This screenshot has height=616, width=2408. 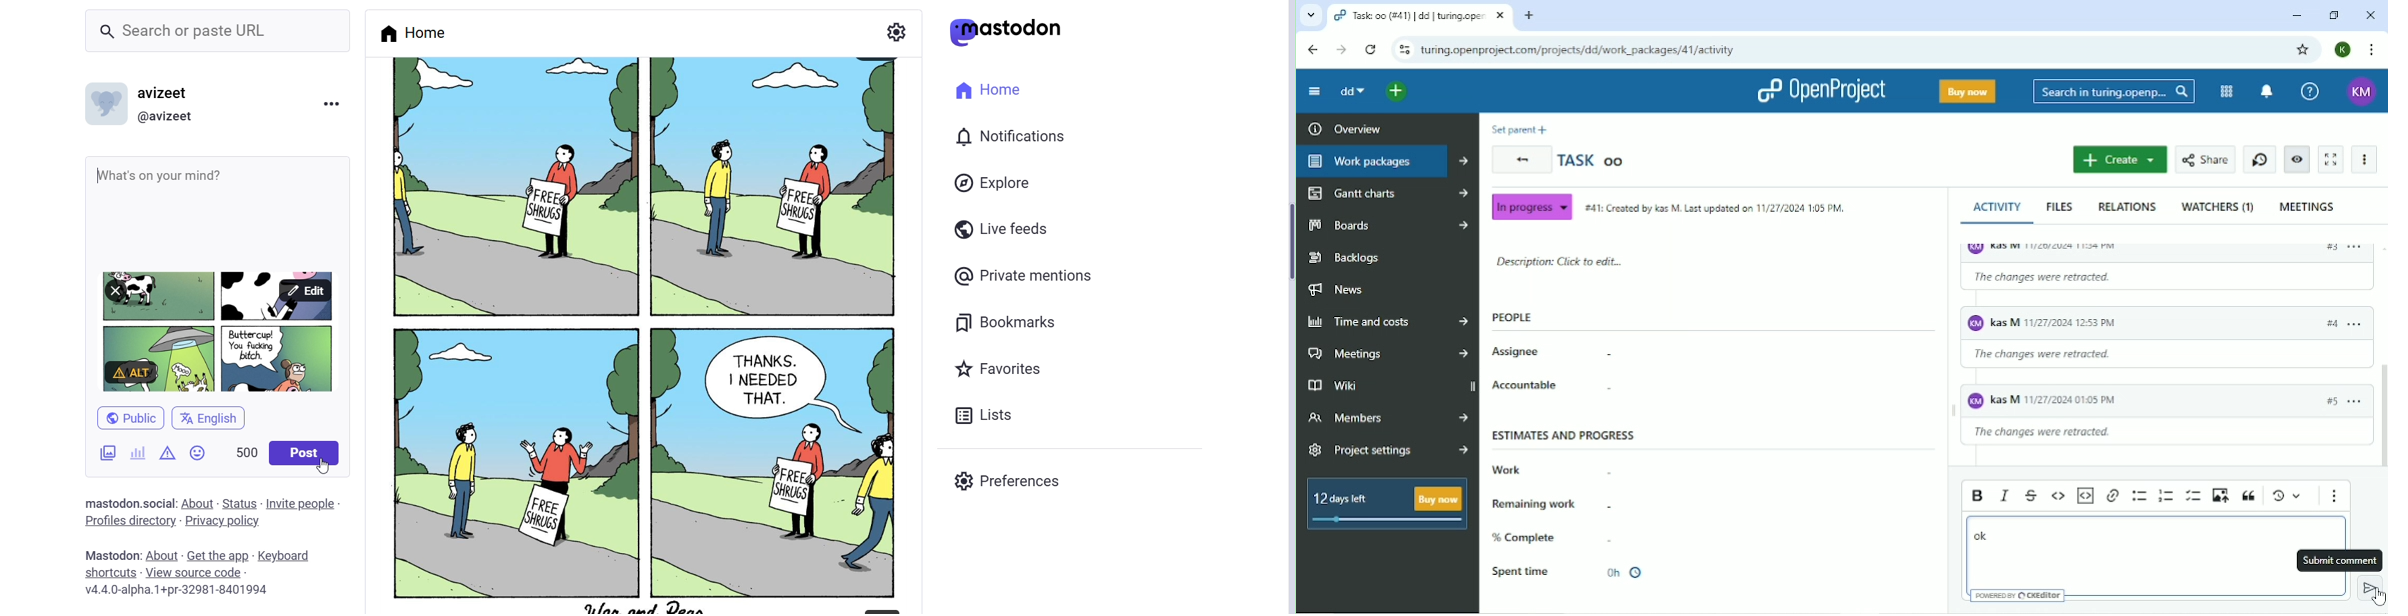 What do you see at coordinates (1012, 479) in the screenshot?
I see `Preferences` at bounding box center [1012, 479].